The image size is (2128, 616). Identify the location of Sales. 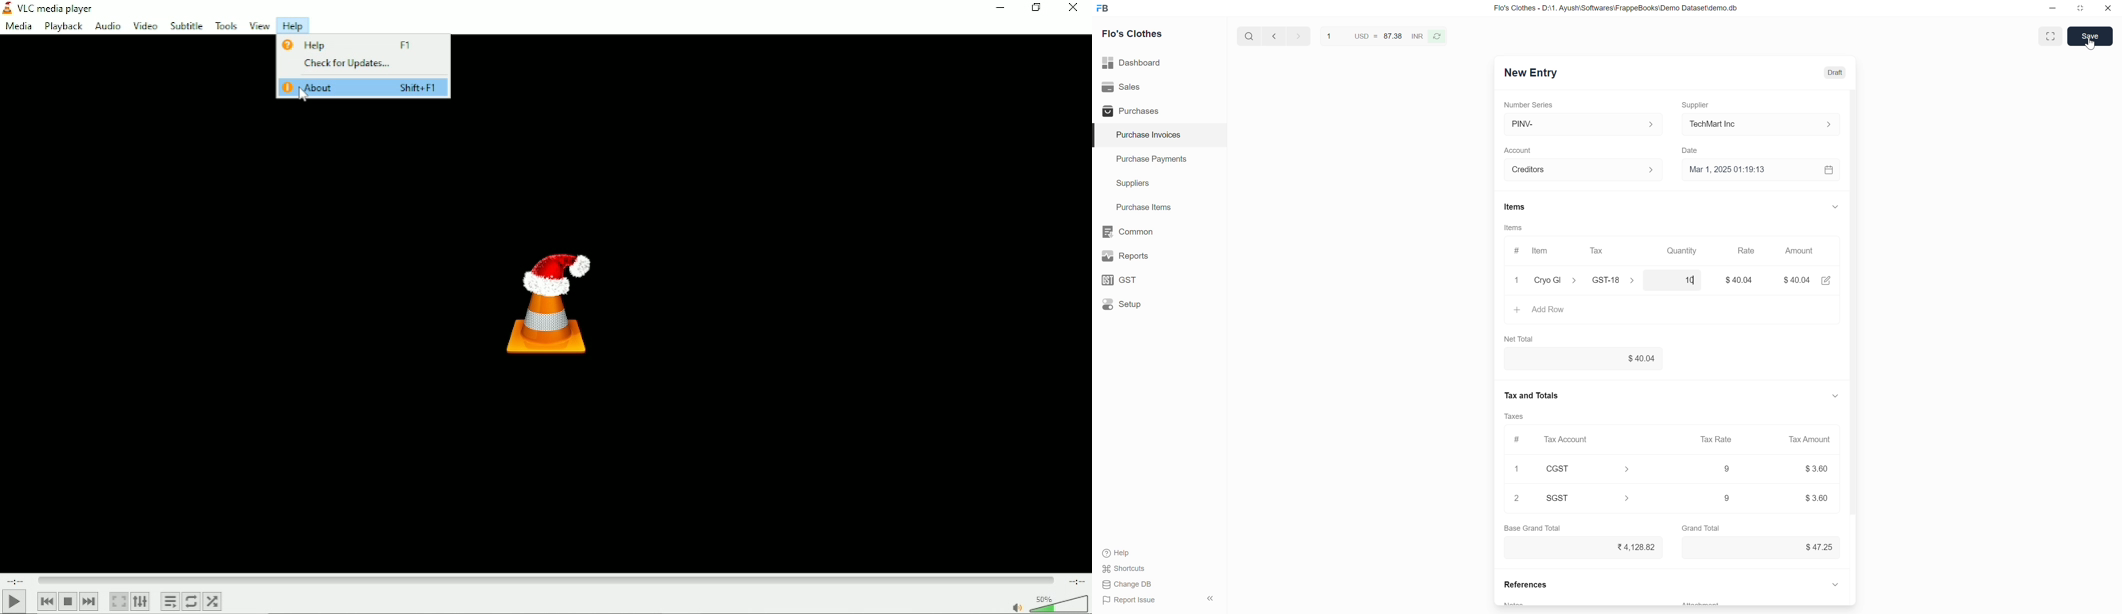
(1123, 87).